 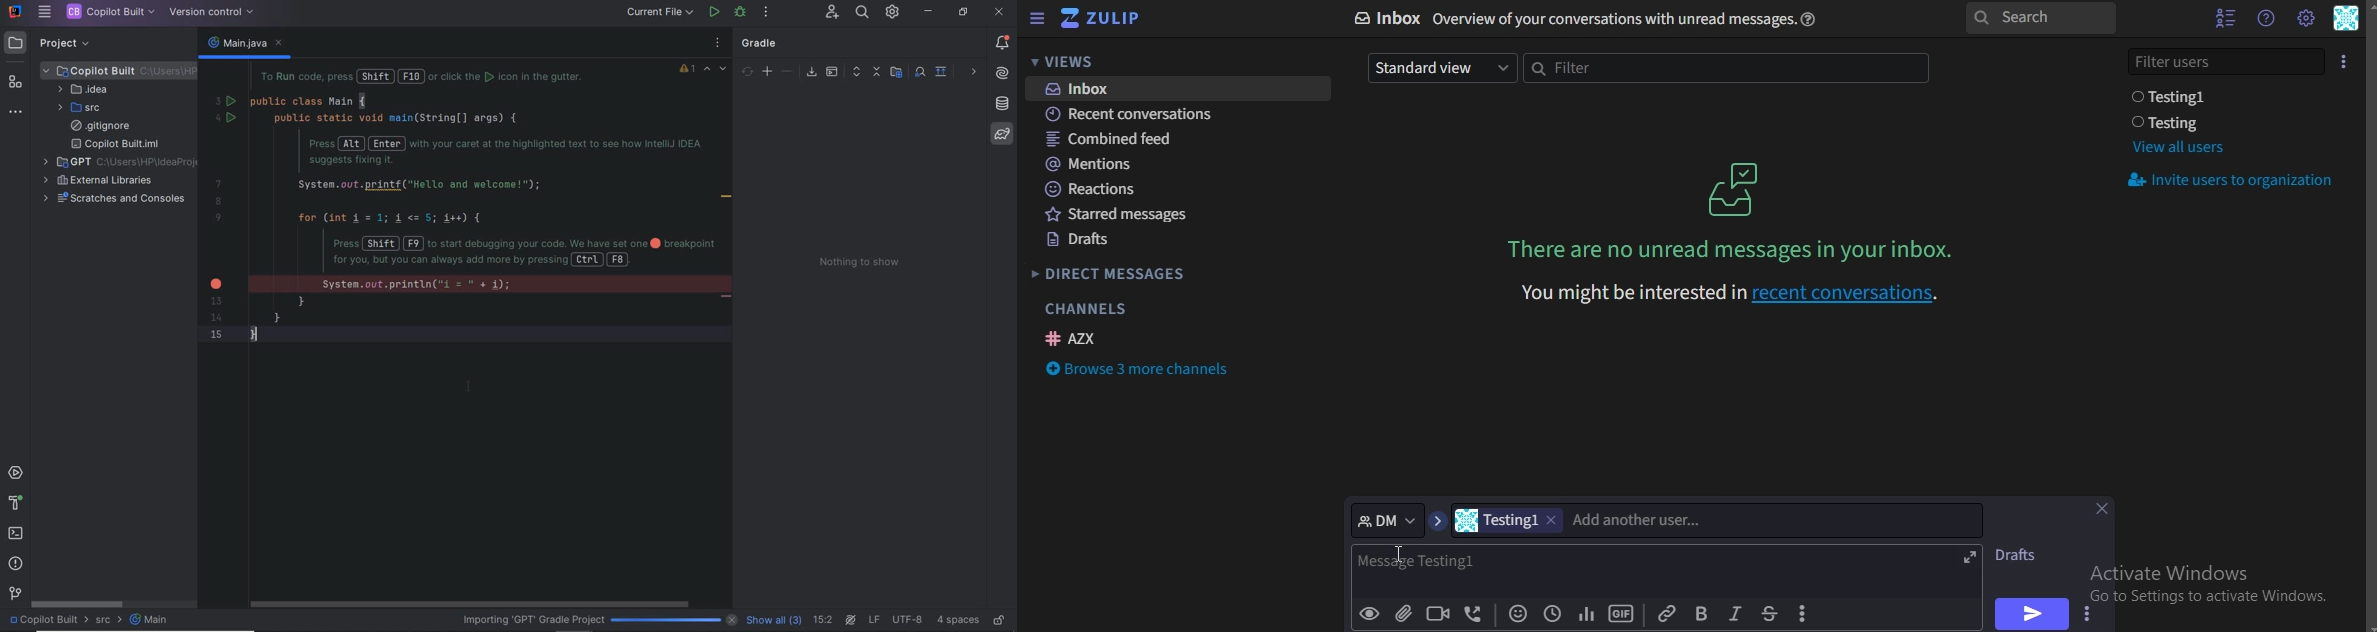 I want to click on src, so click(x=110, y=620).